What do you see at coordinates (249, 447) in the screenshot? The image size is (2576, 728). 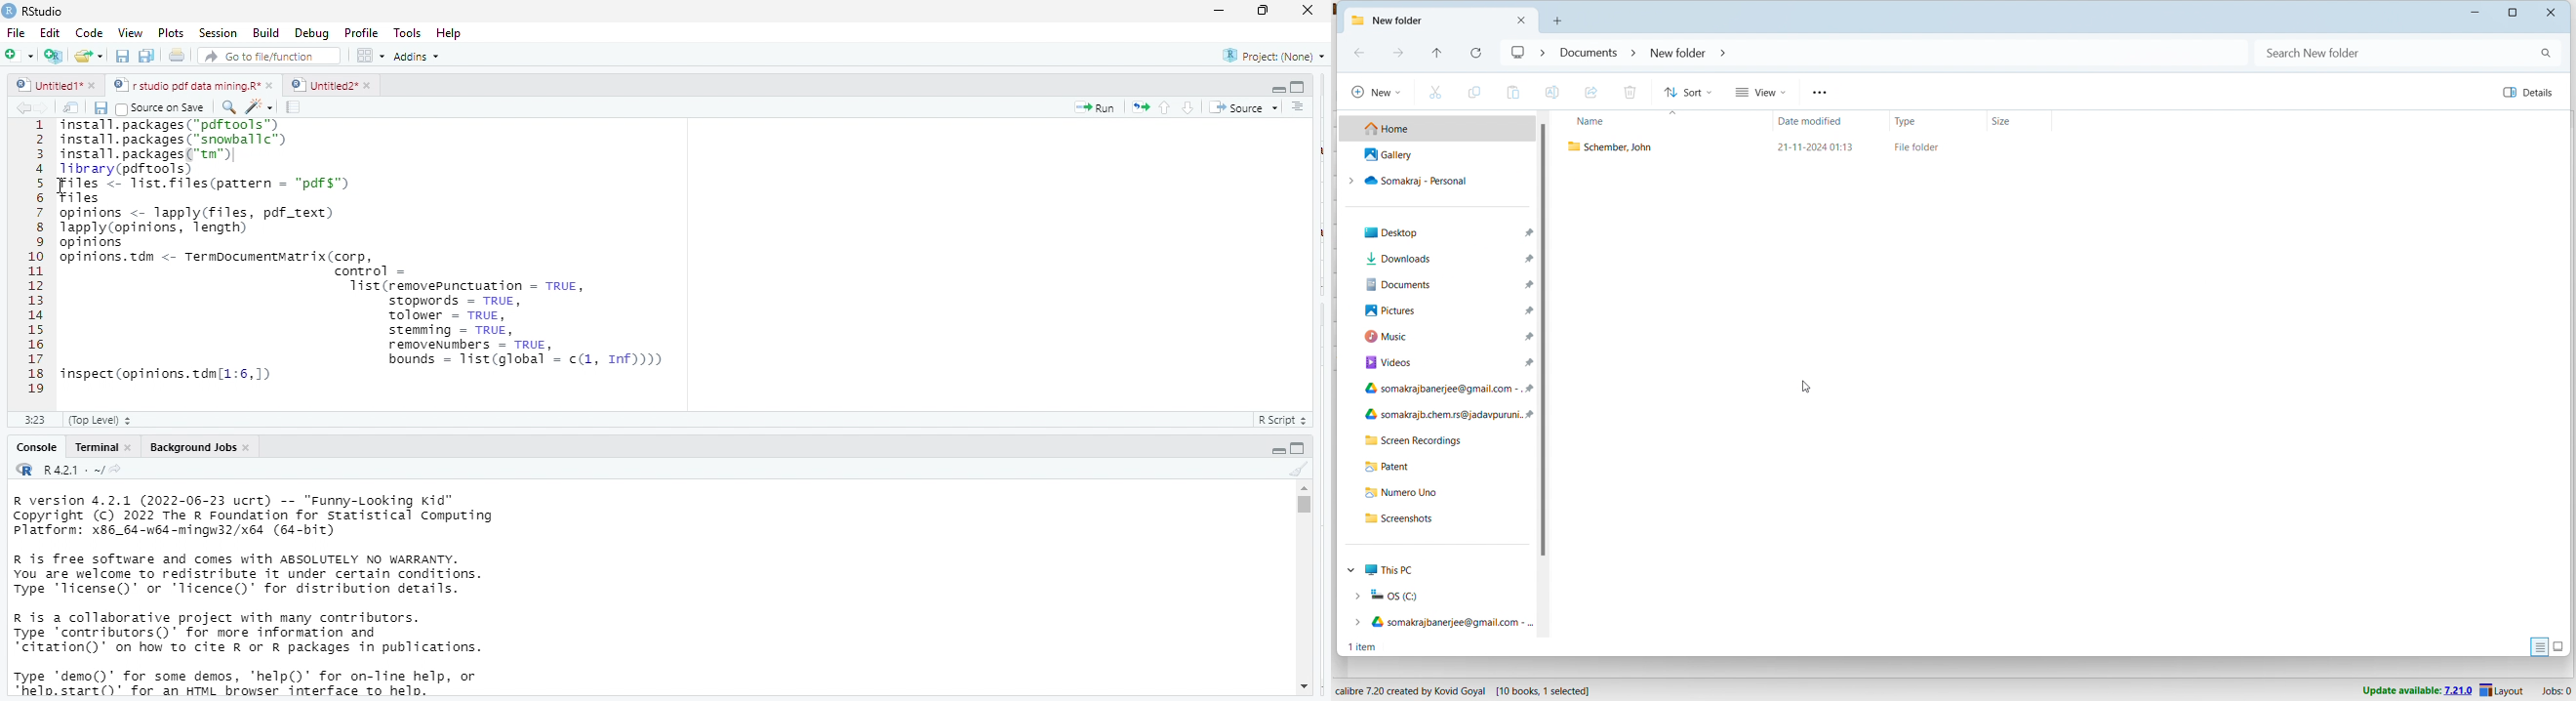 I see `close` at bounding box center [249, 447].